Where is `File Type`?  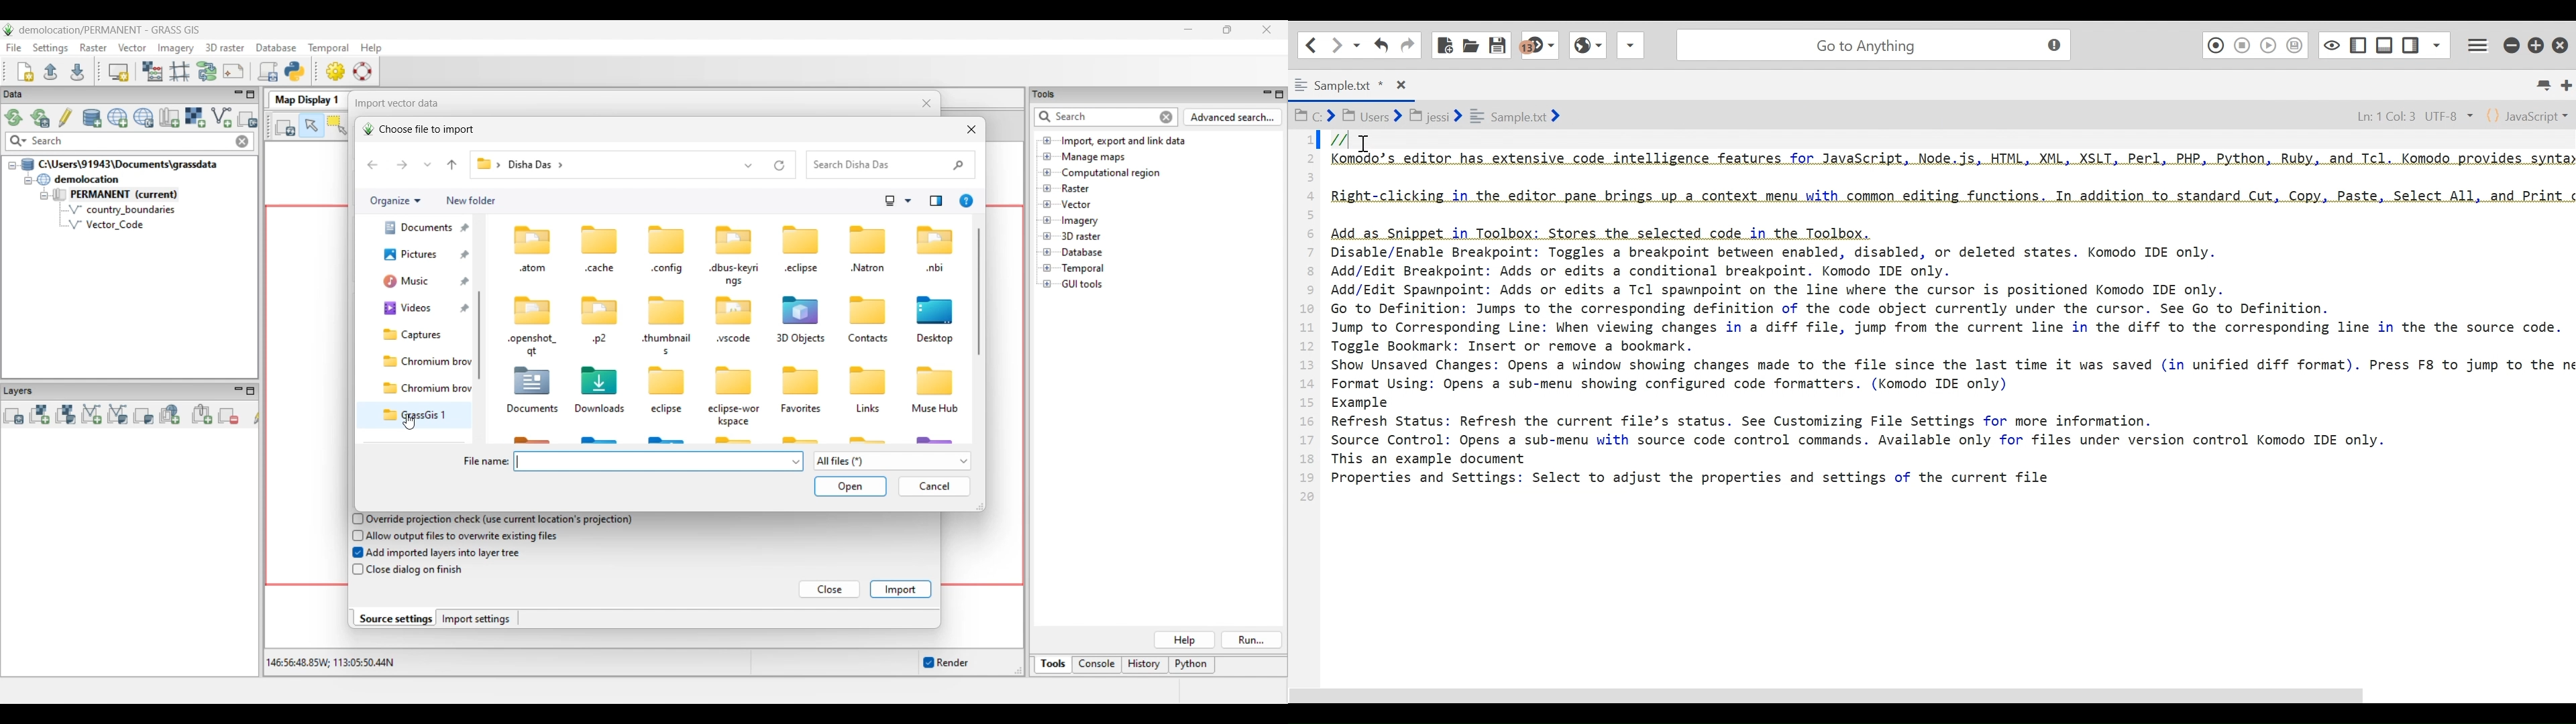 File Type is located at coordinates (2528, 115).